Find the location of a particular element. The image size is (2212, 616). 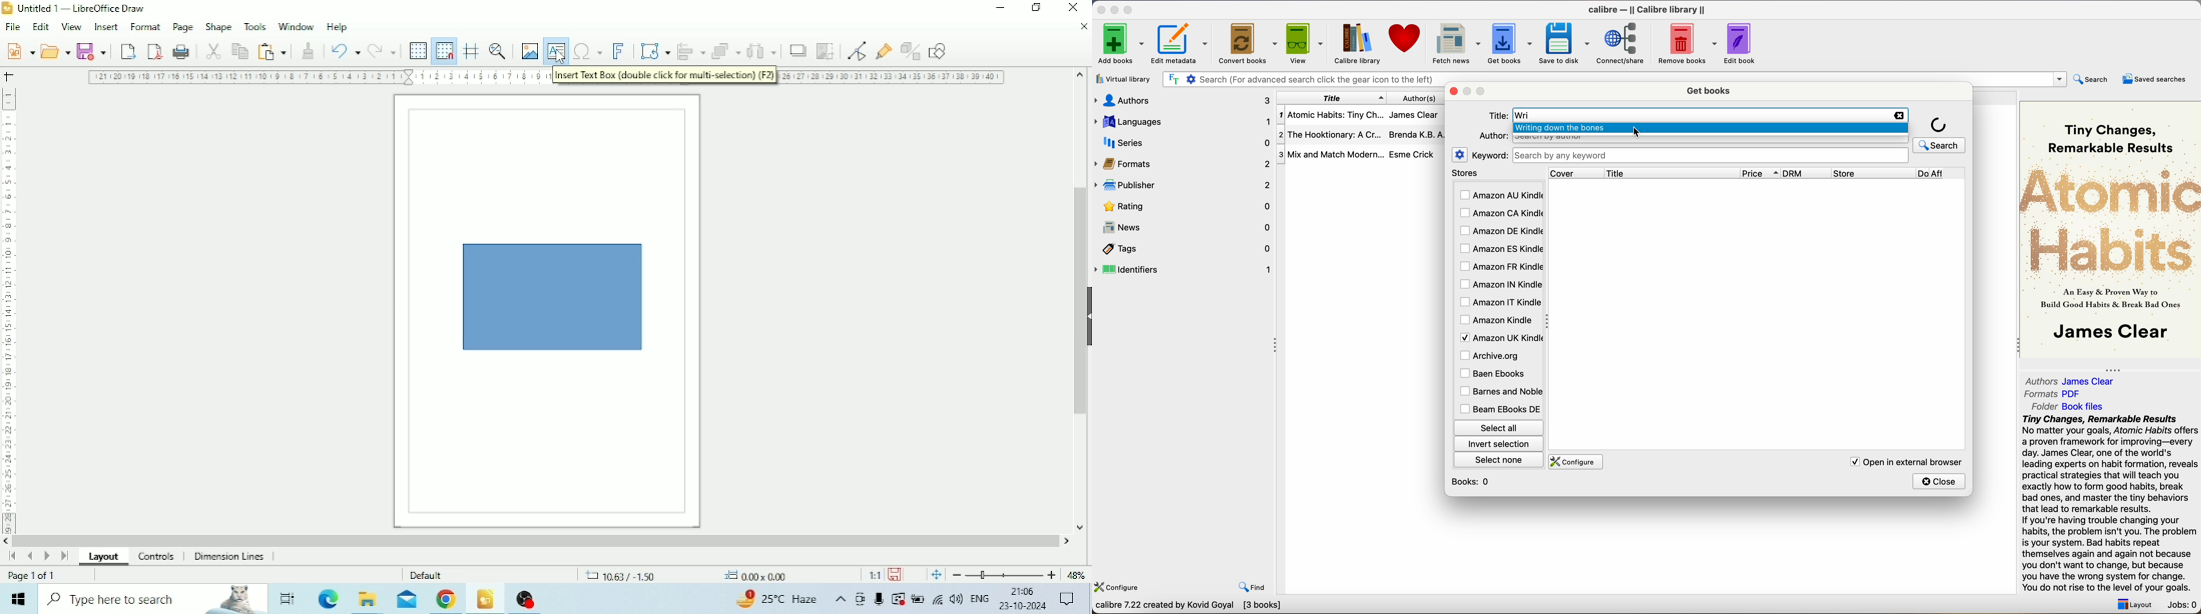

edit metadata is located at coordinates (1182, 44).